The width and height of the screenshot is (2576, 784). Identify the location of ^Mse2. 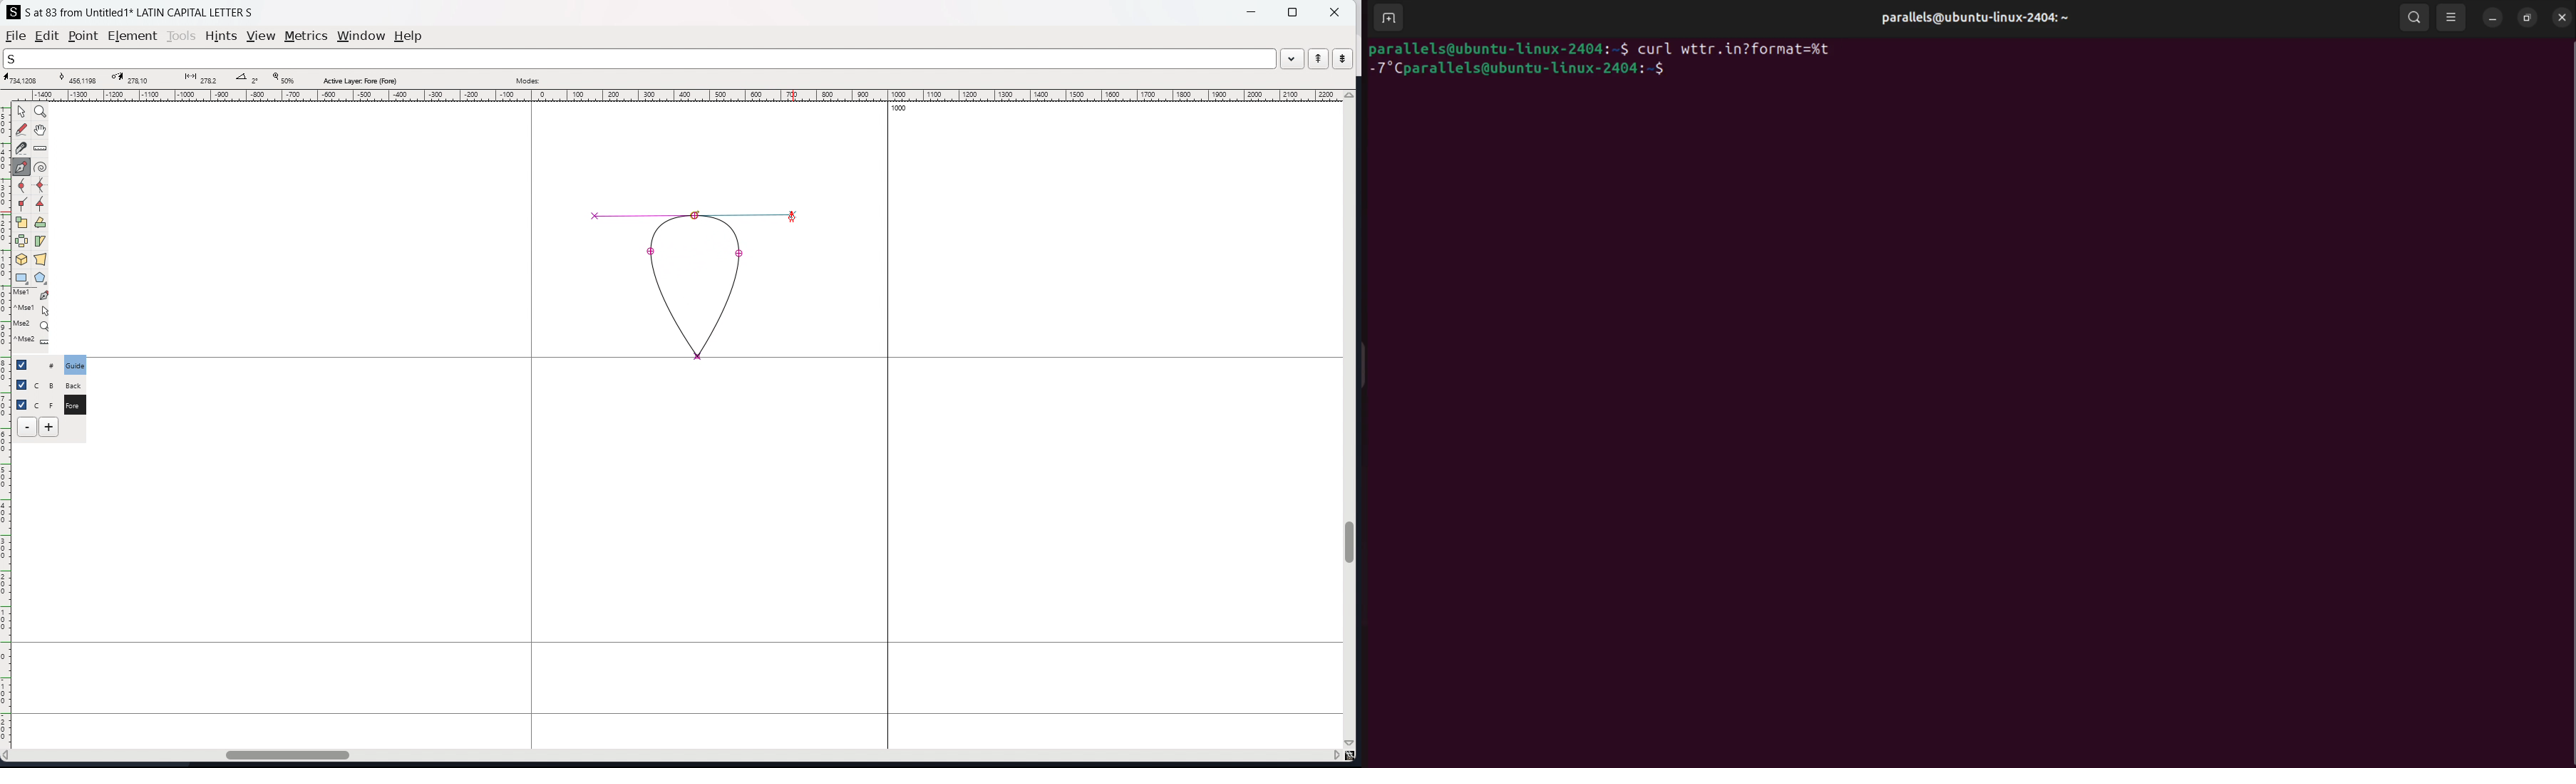
(33, 342).